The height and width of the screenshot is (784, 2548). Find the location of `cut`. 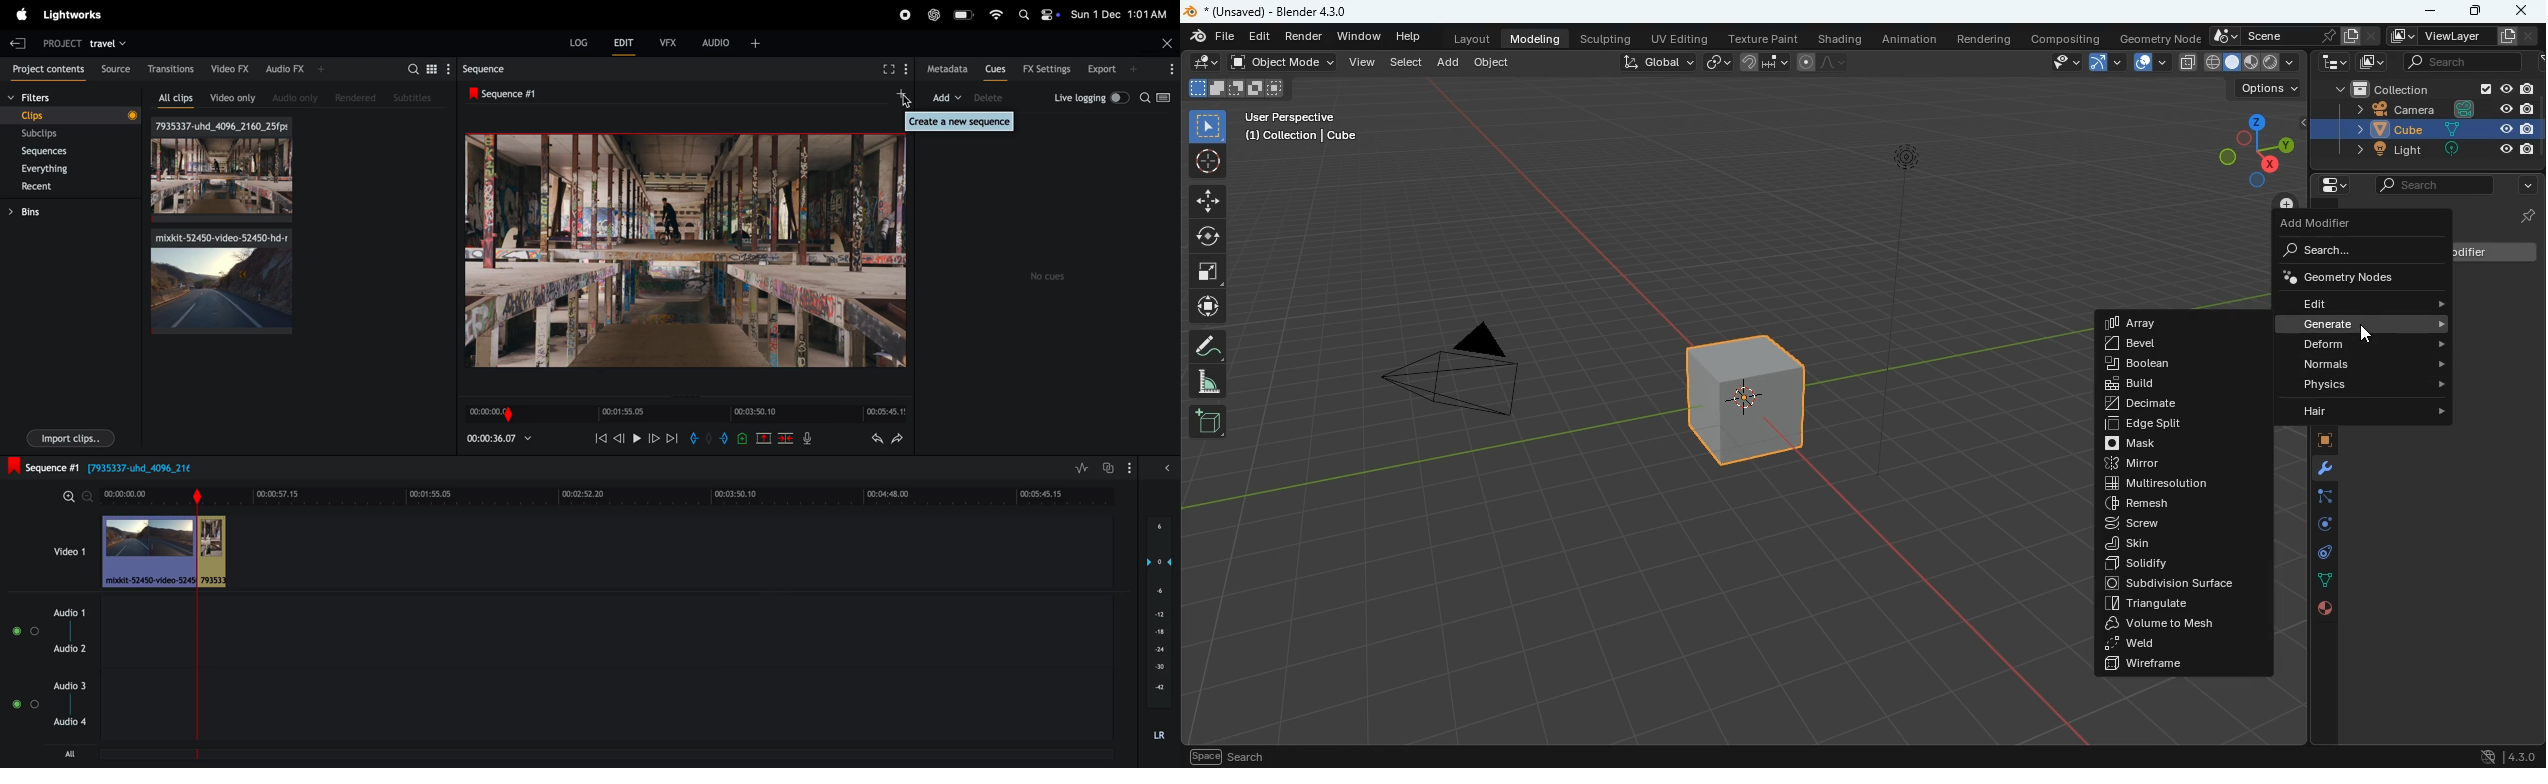

cut is located at coordinates (764, 438).